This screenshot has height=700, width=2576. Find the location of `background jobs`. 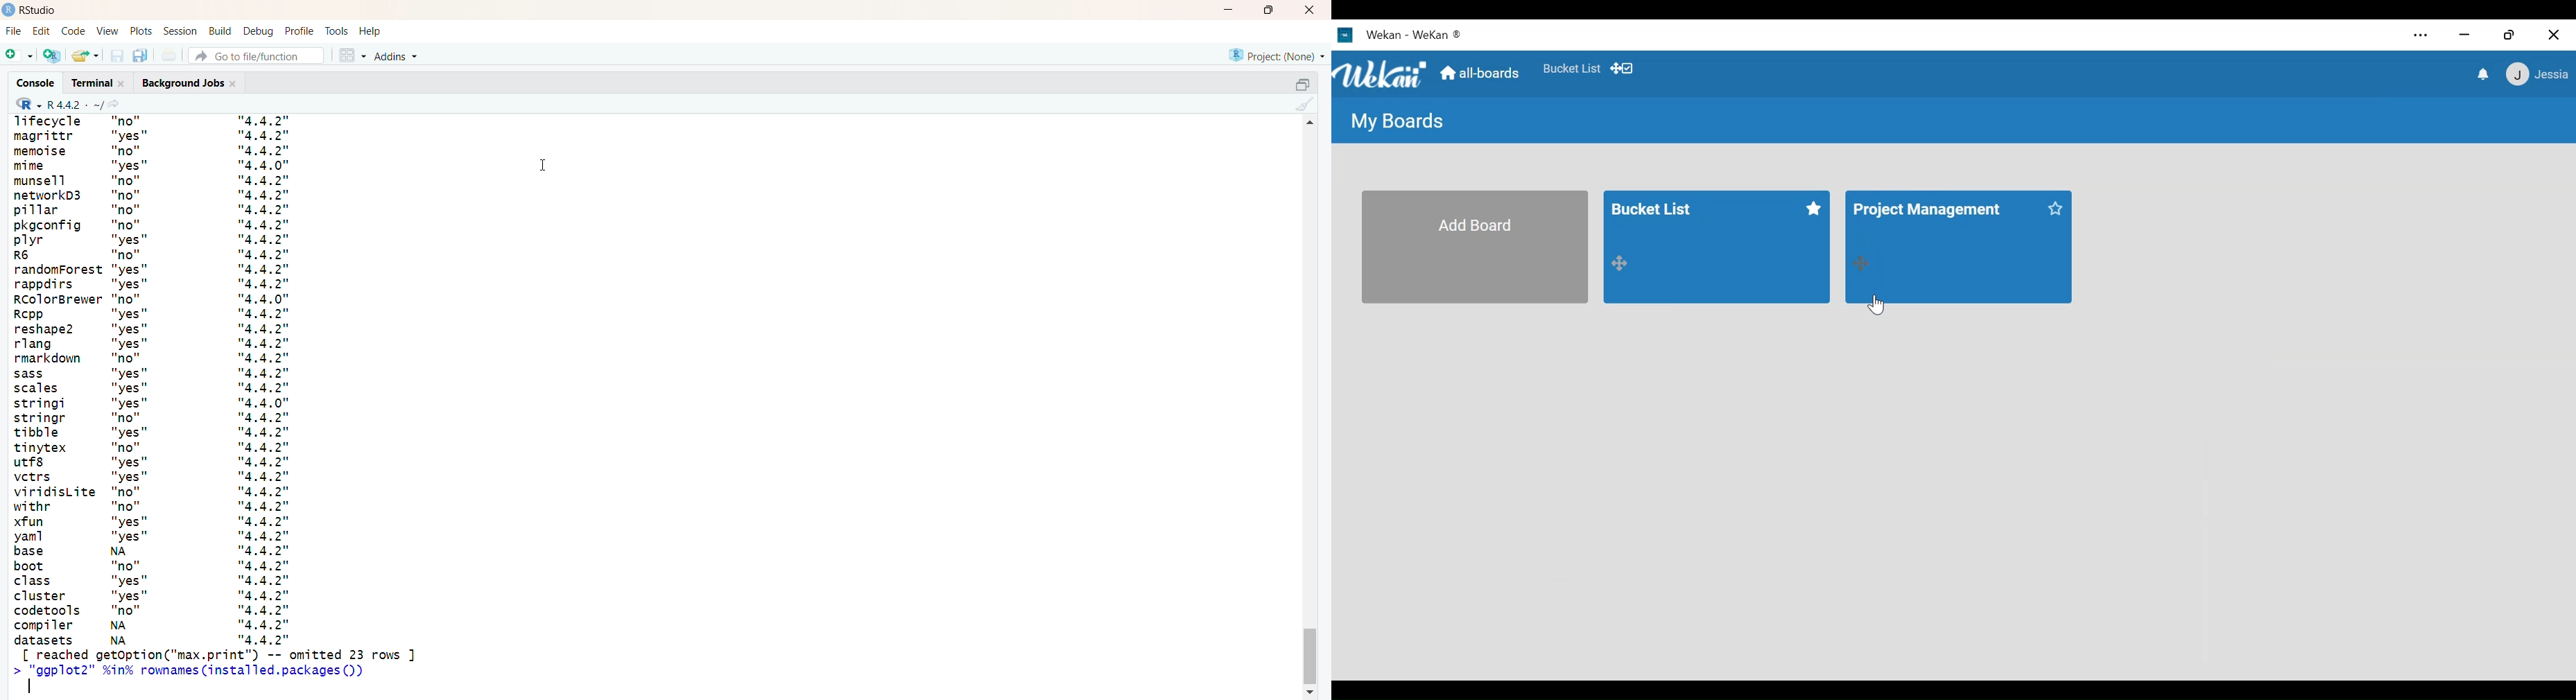

background jobs is located at coordinates (189, 82).